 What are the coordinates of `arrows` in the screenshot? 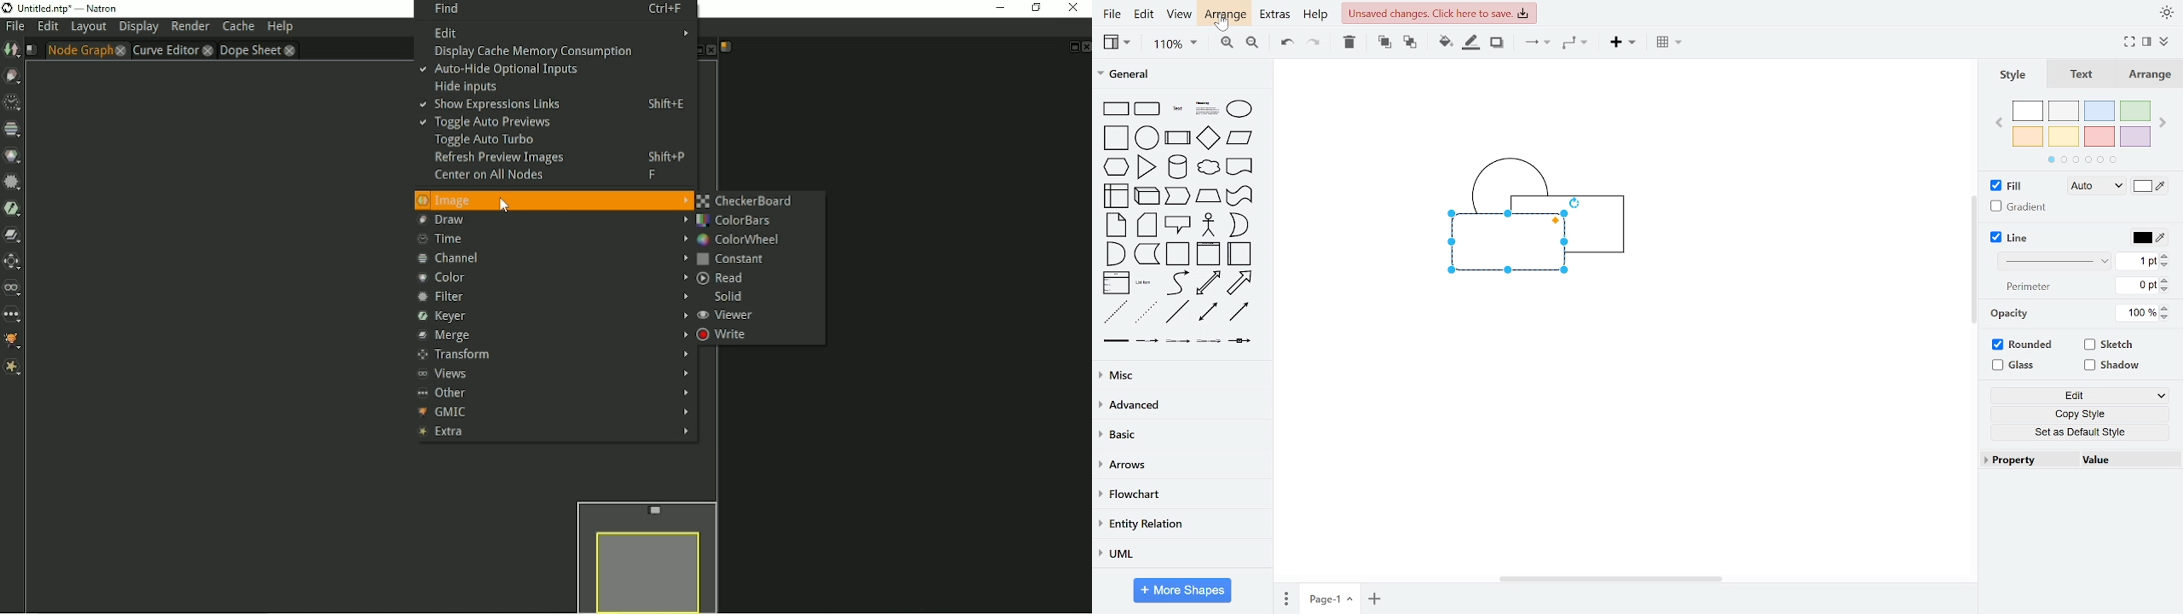 It's located at (1182, 465).